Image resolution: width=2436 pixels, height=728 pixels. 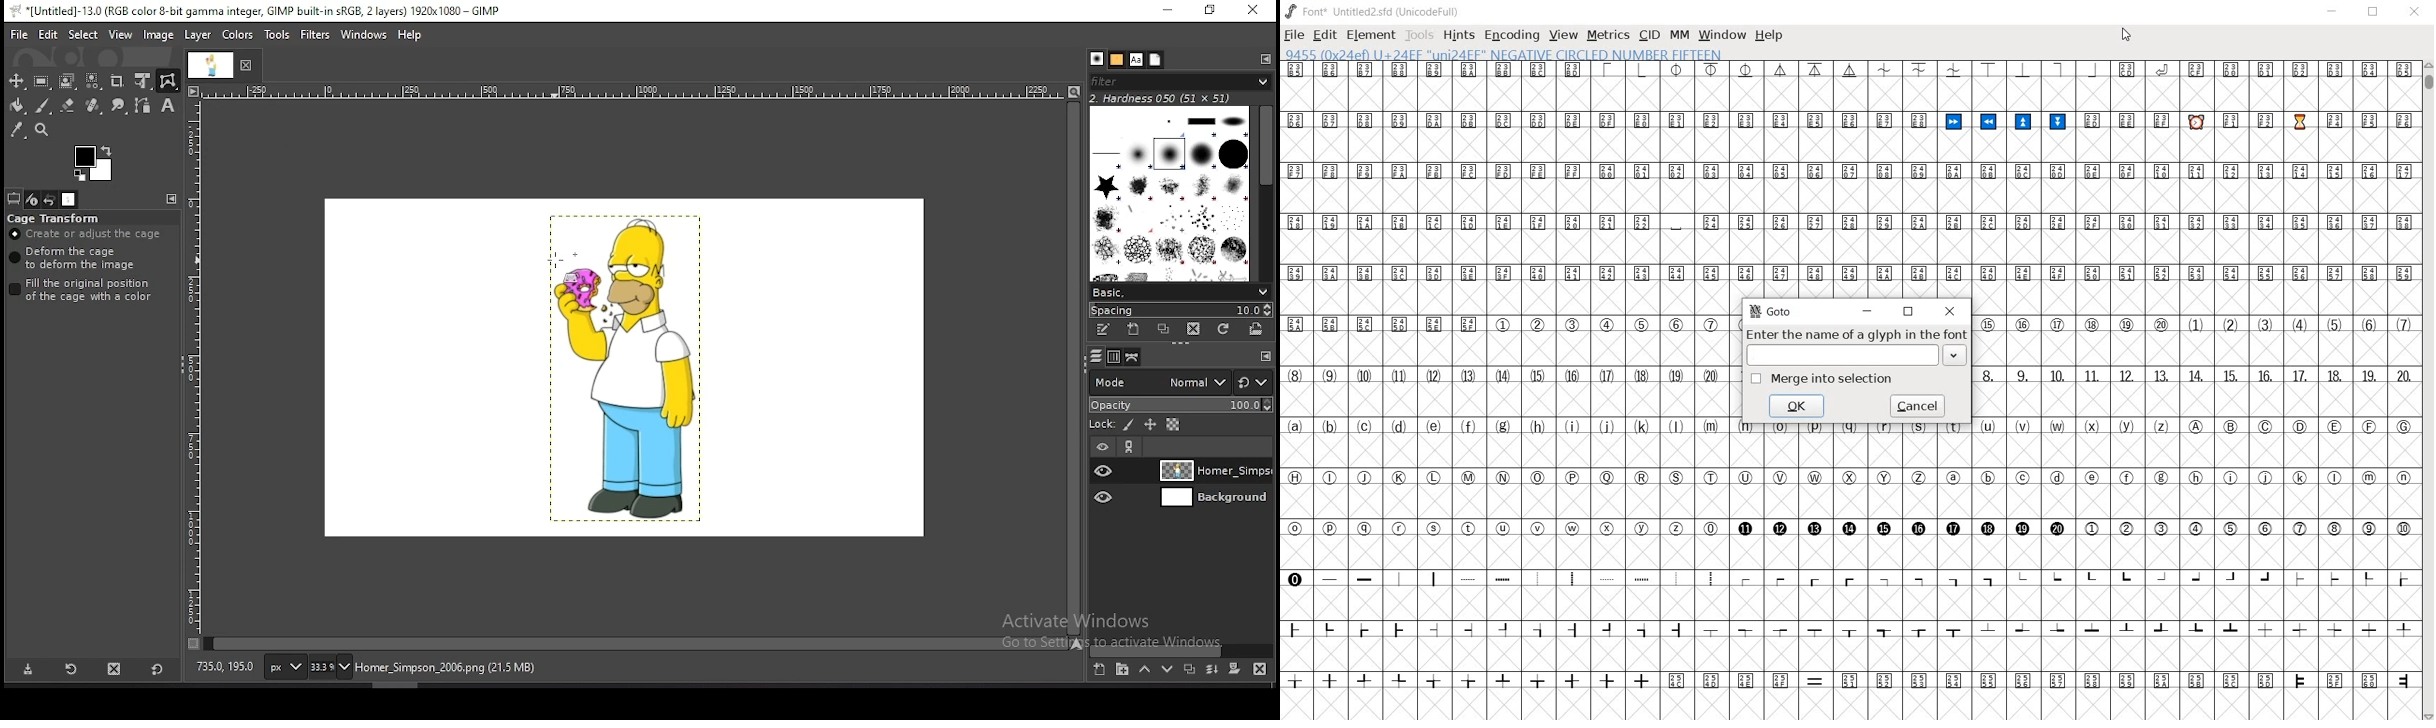 I want to click on brushes, so click(x=1171, y=192).